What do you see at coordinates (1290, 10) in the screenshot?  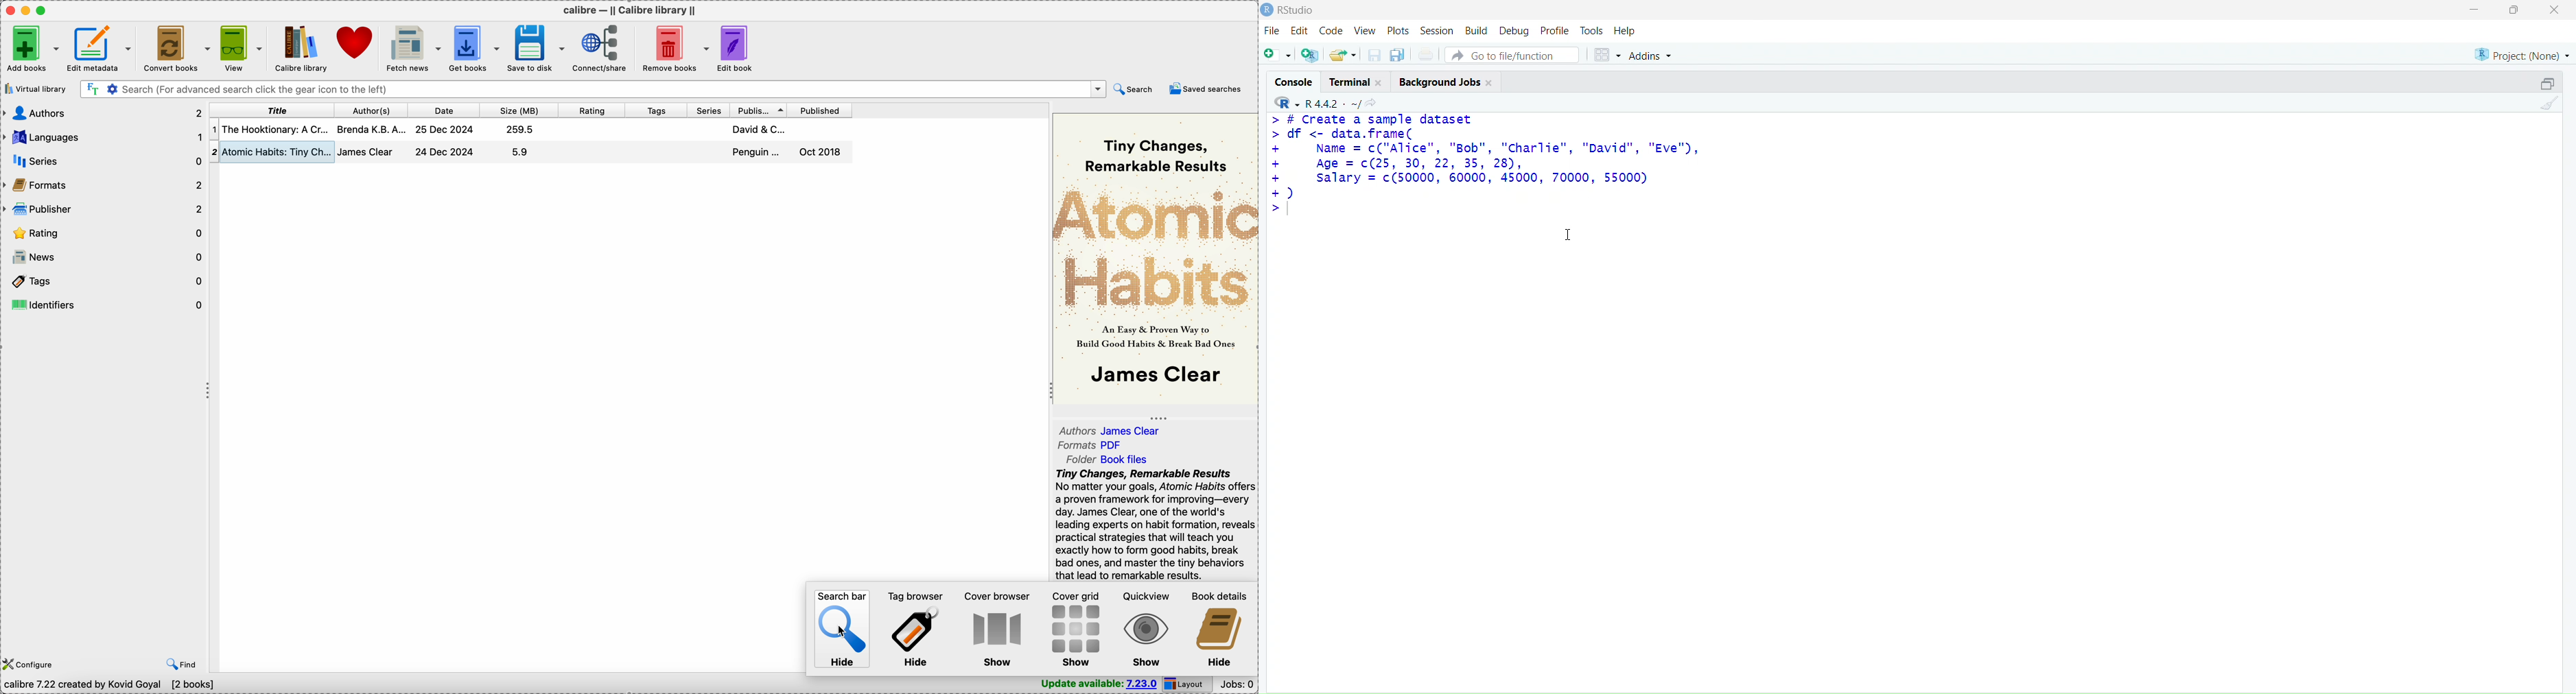 I see `Rstudio` at bounding box center [1290, 10].